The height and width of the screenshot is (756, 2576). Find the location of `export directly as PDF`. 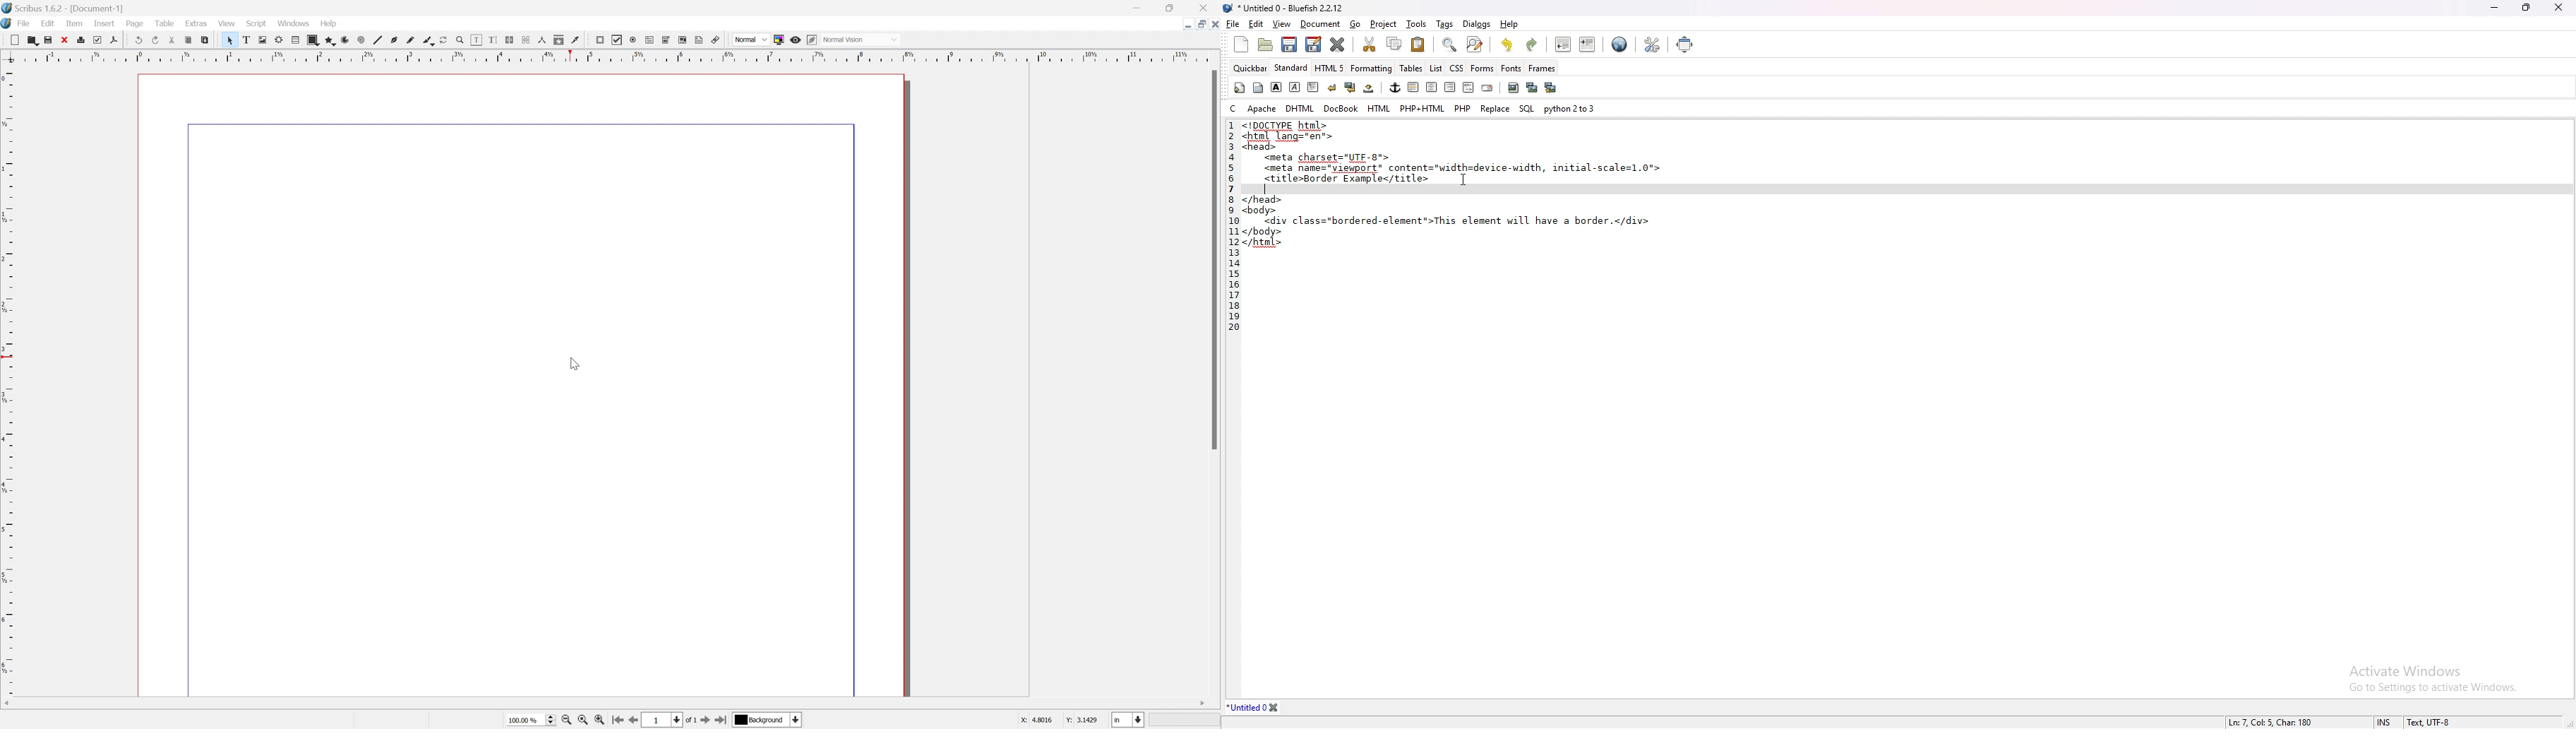

export directly as PDF is located at coordinates (114, 41).